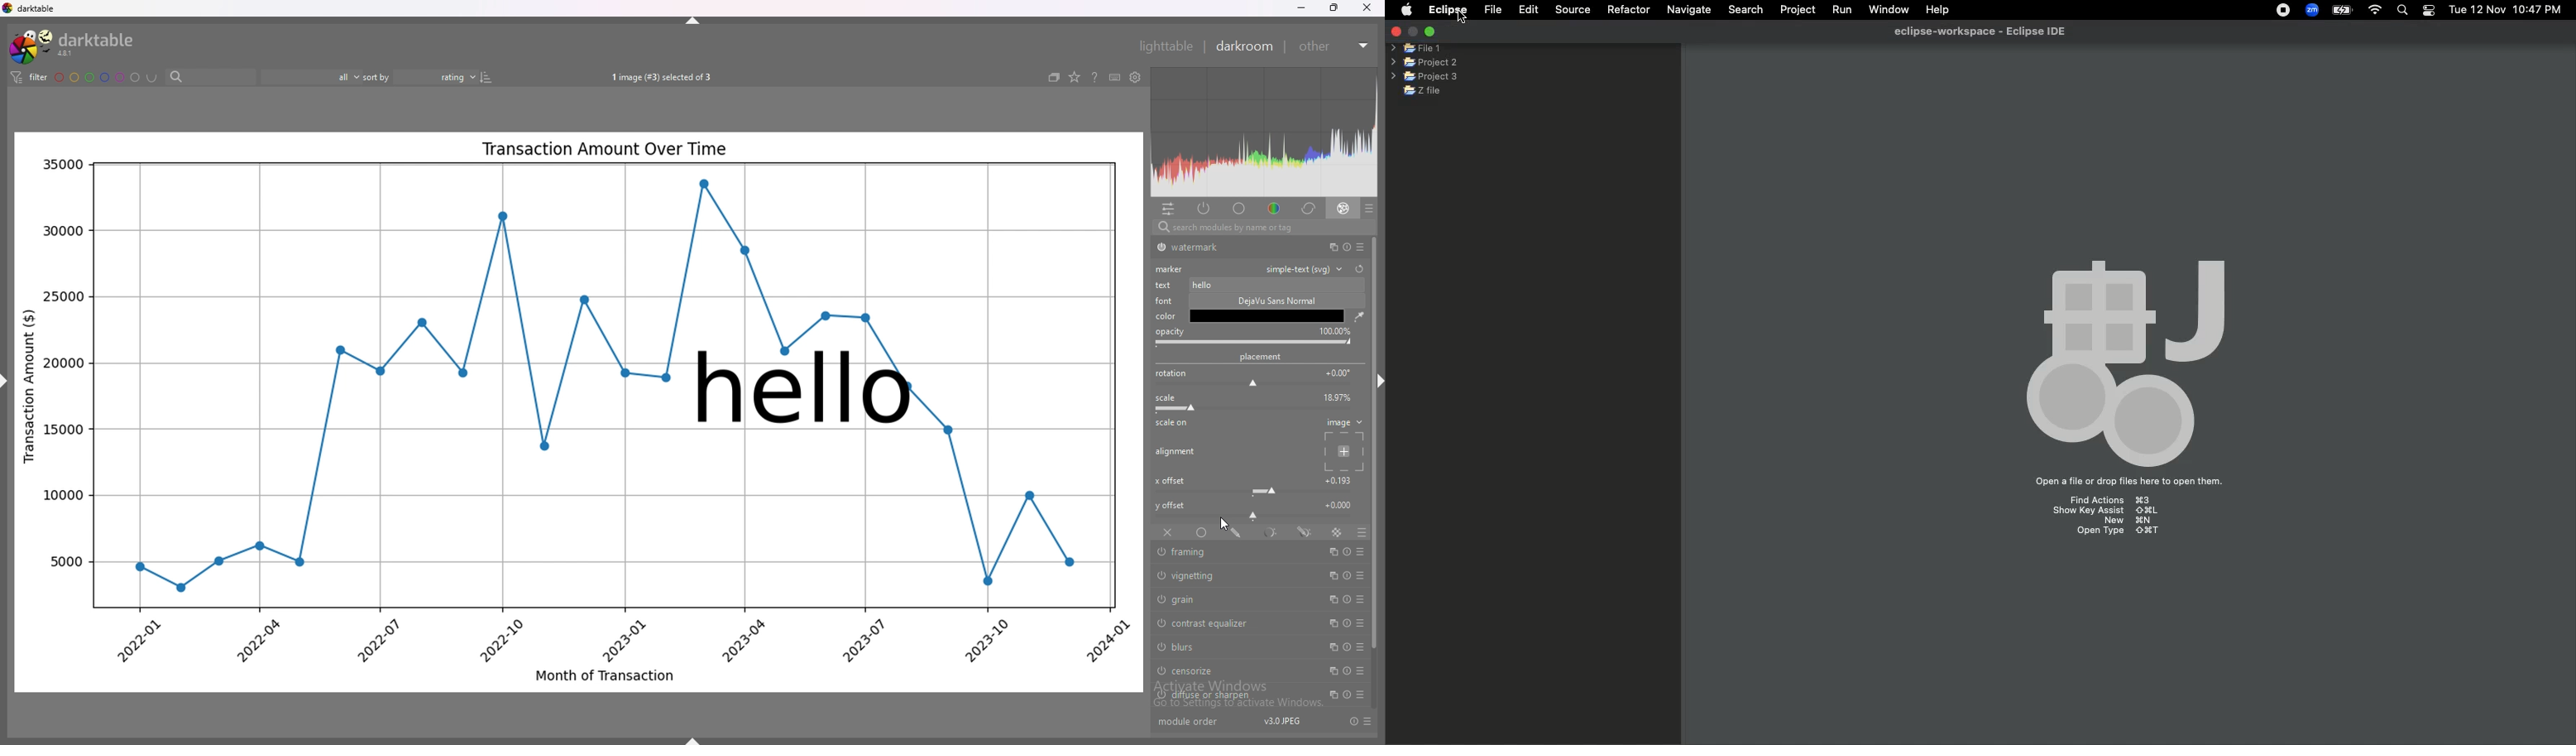 This screenshot has height=756, width=2576. Describe the element at coordinates (1264, 132) in the screenshot. I see `heat map` at that location.